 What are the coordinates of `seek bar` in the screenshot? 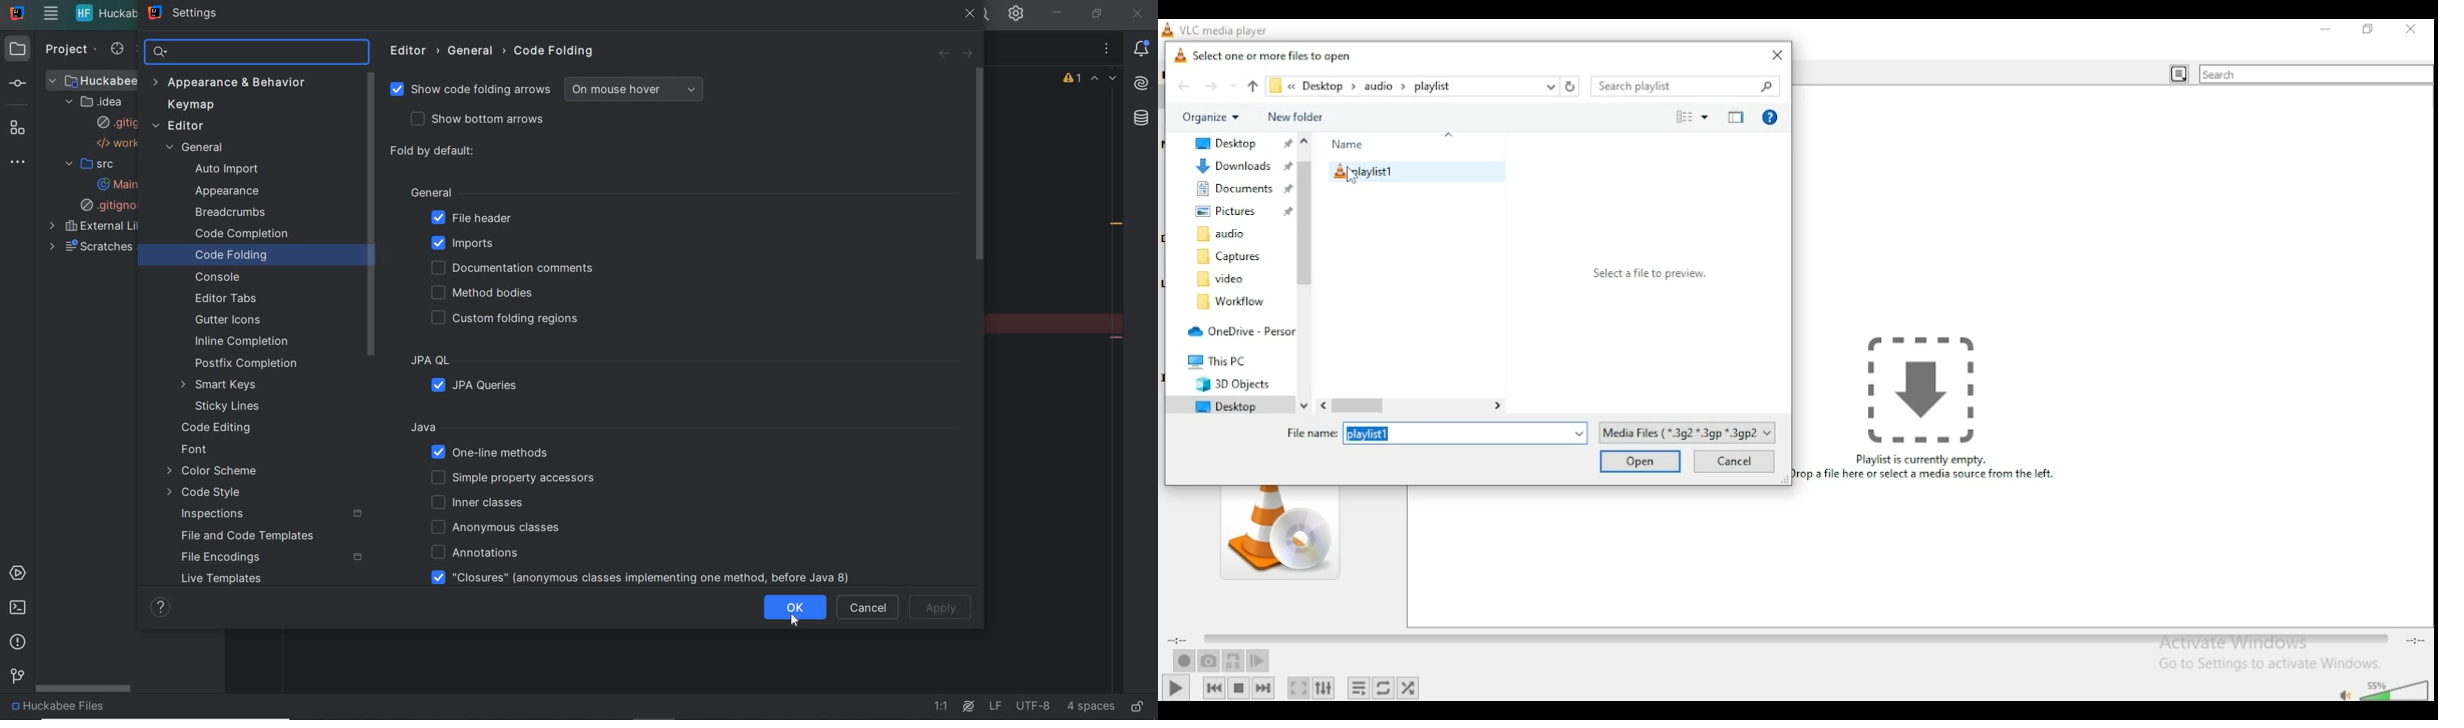 It's located at (1796, 639).